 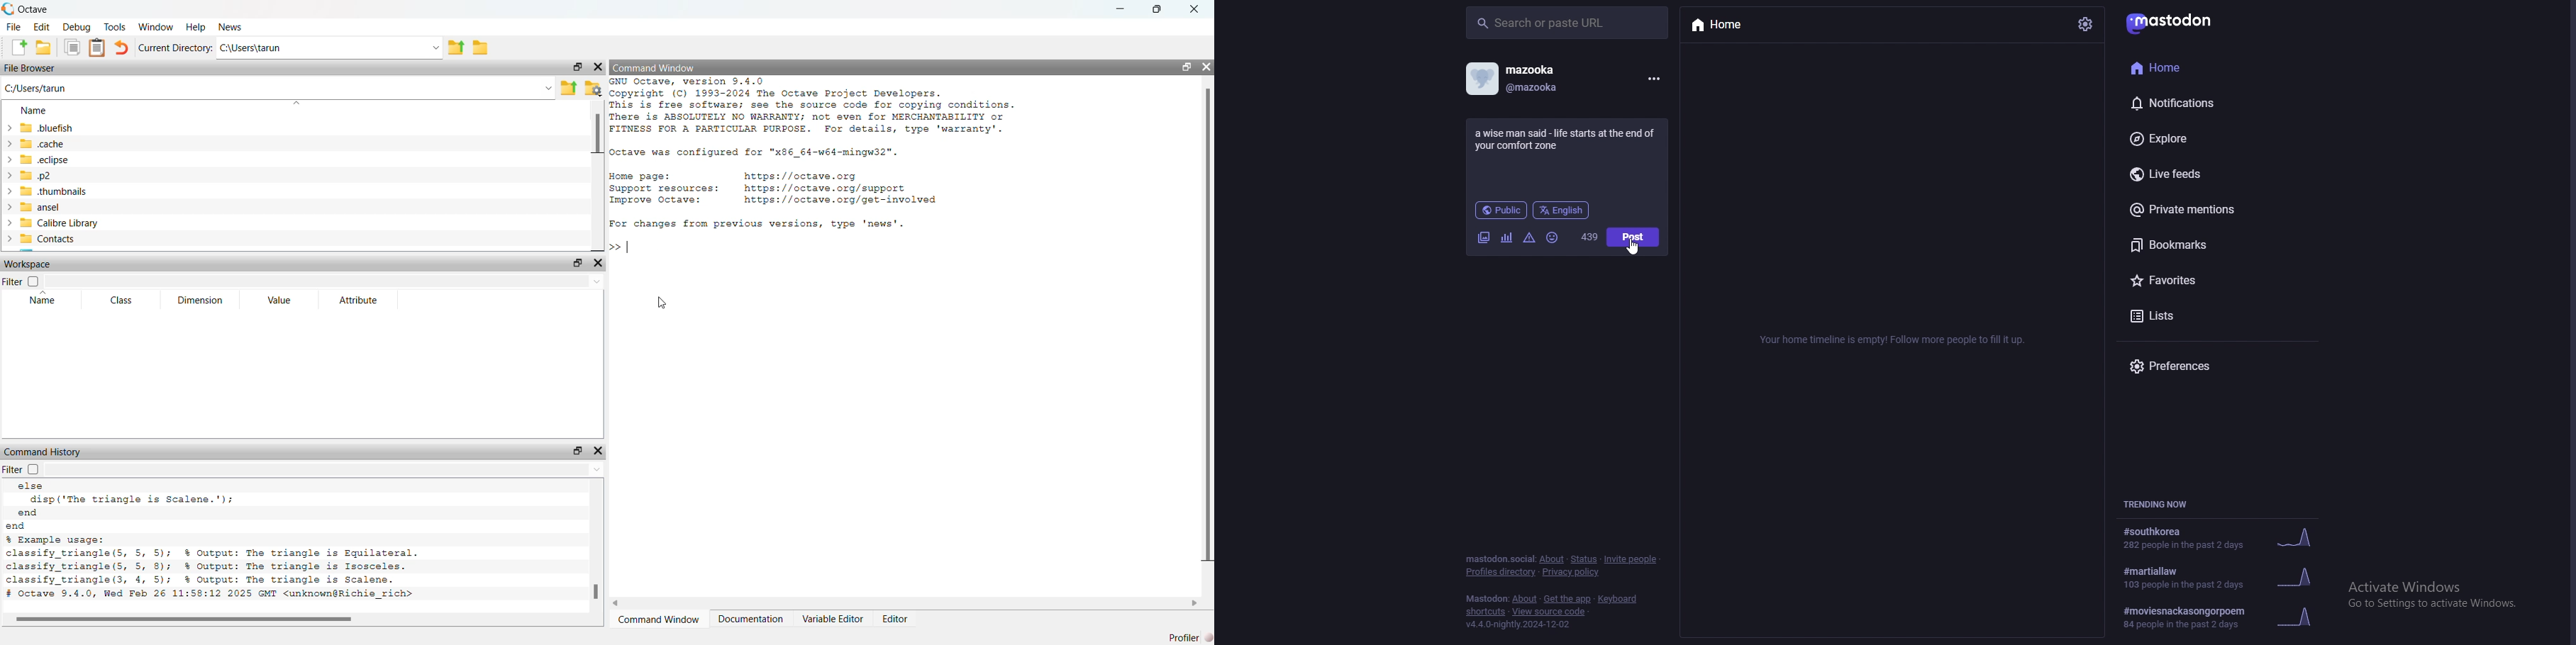 I want to click on minimize, so click(x=1123, y=8).